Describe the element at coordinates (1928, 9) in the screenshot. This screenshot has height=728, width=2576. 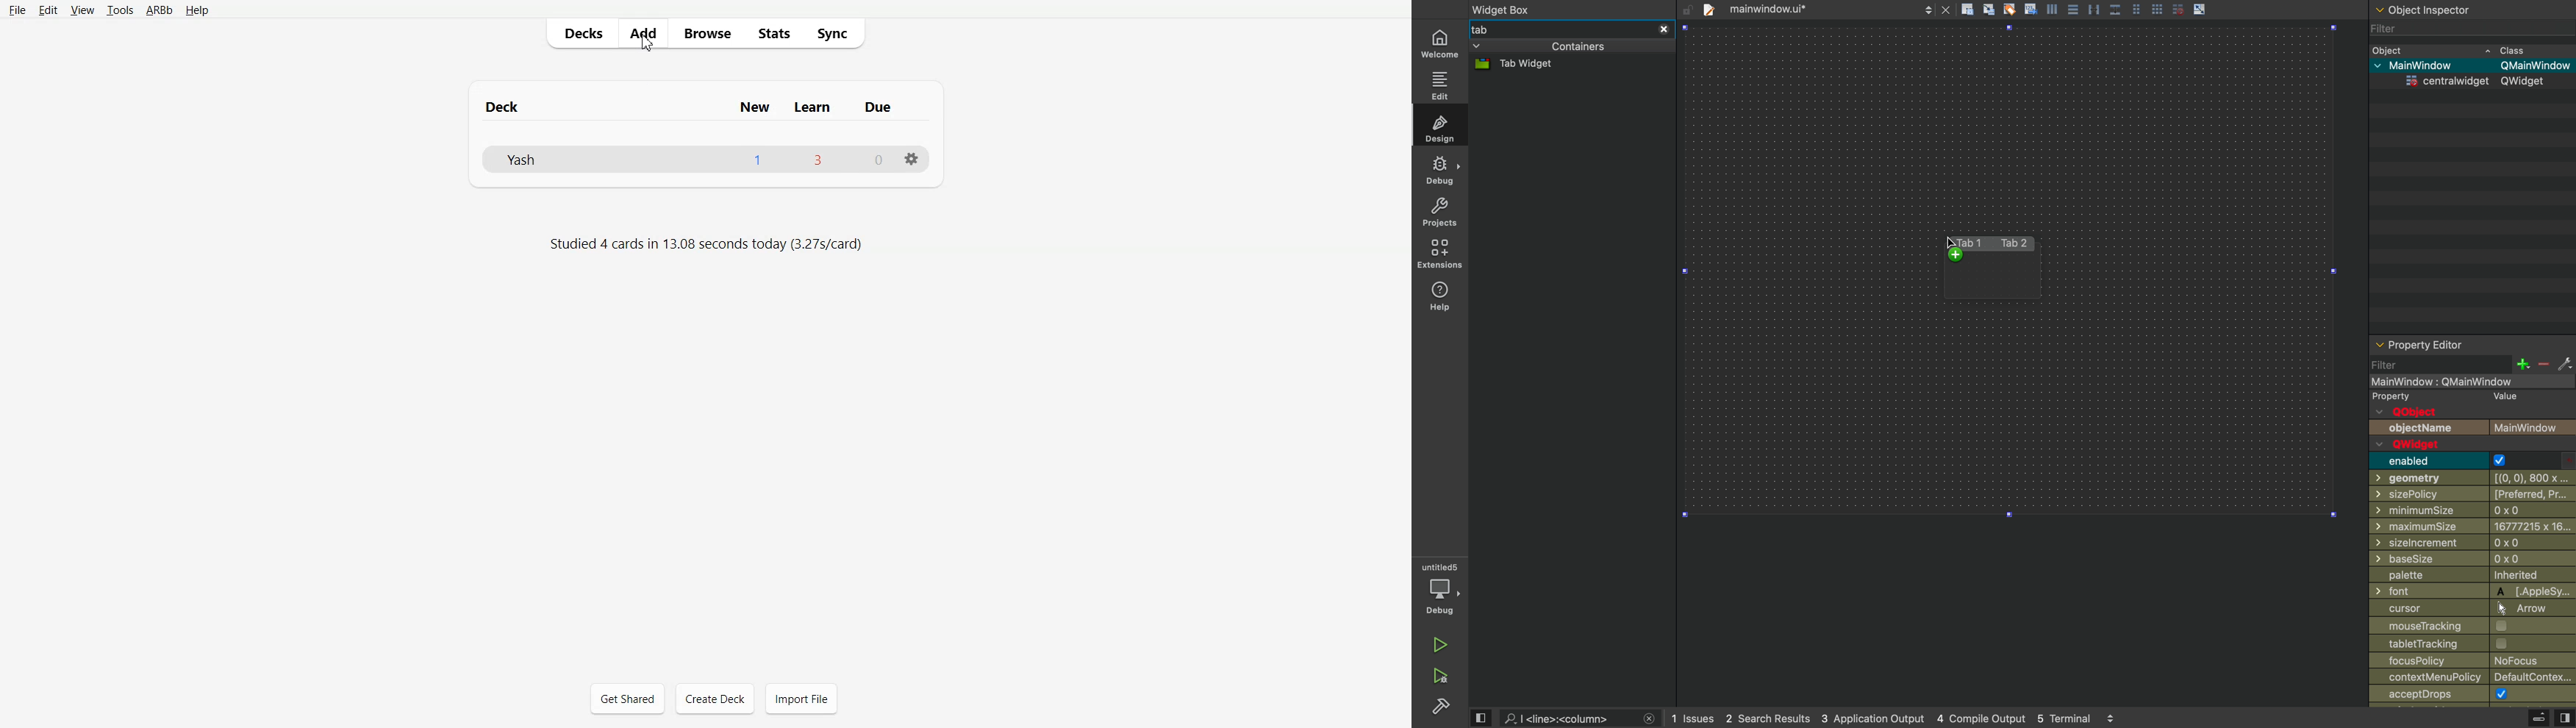
I see `next/back` at that location.